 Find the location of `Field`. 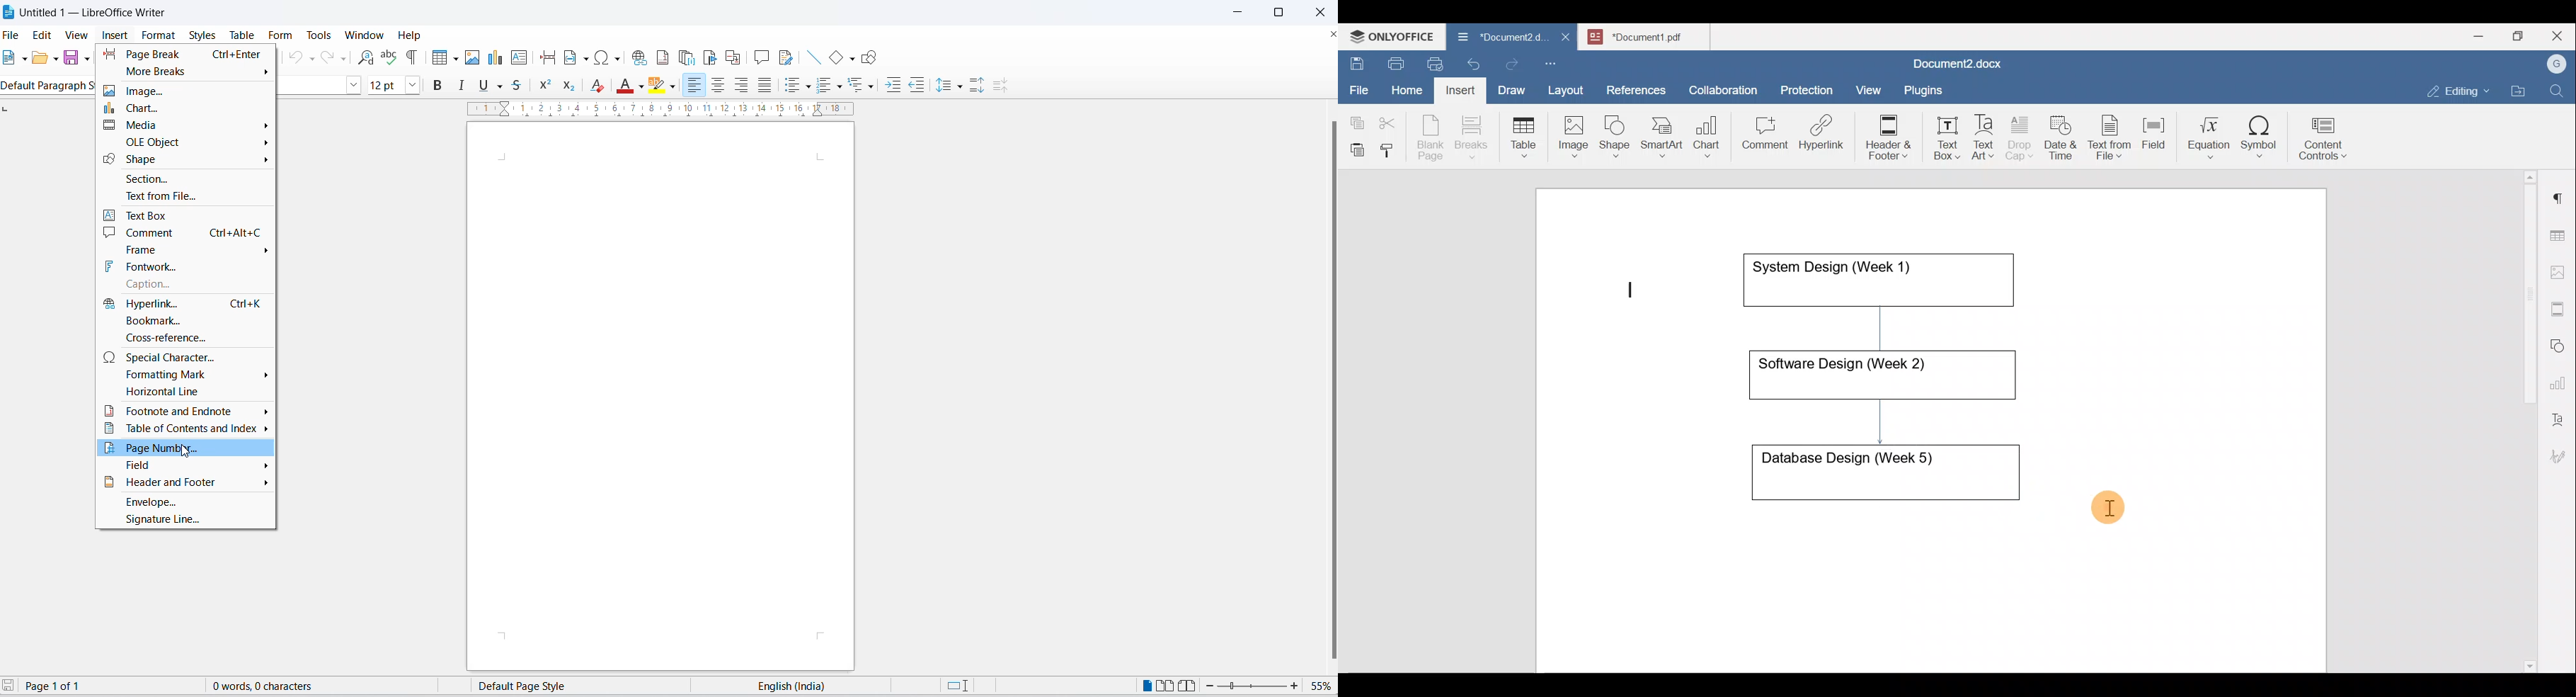

Field is located at coordinates (2154, 131).